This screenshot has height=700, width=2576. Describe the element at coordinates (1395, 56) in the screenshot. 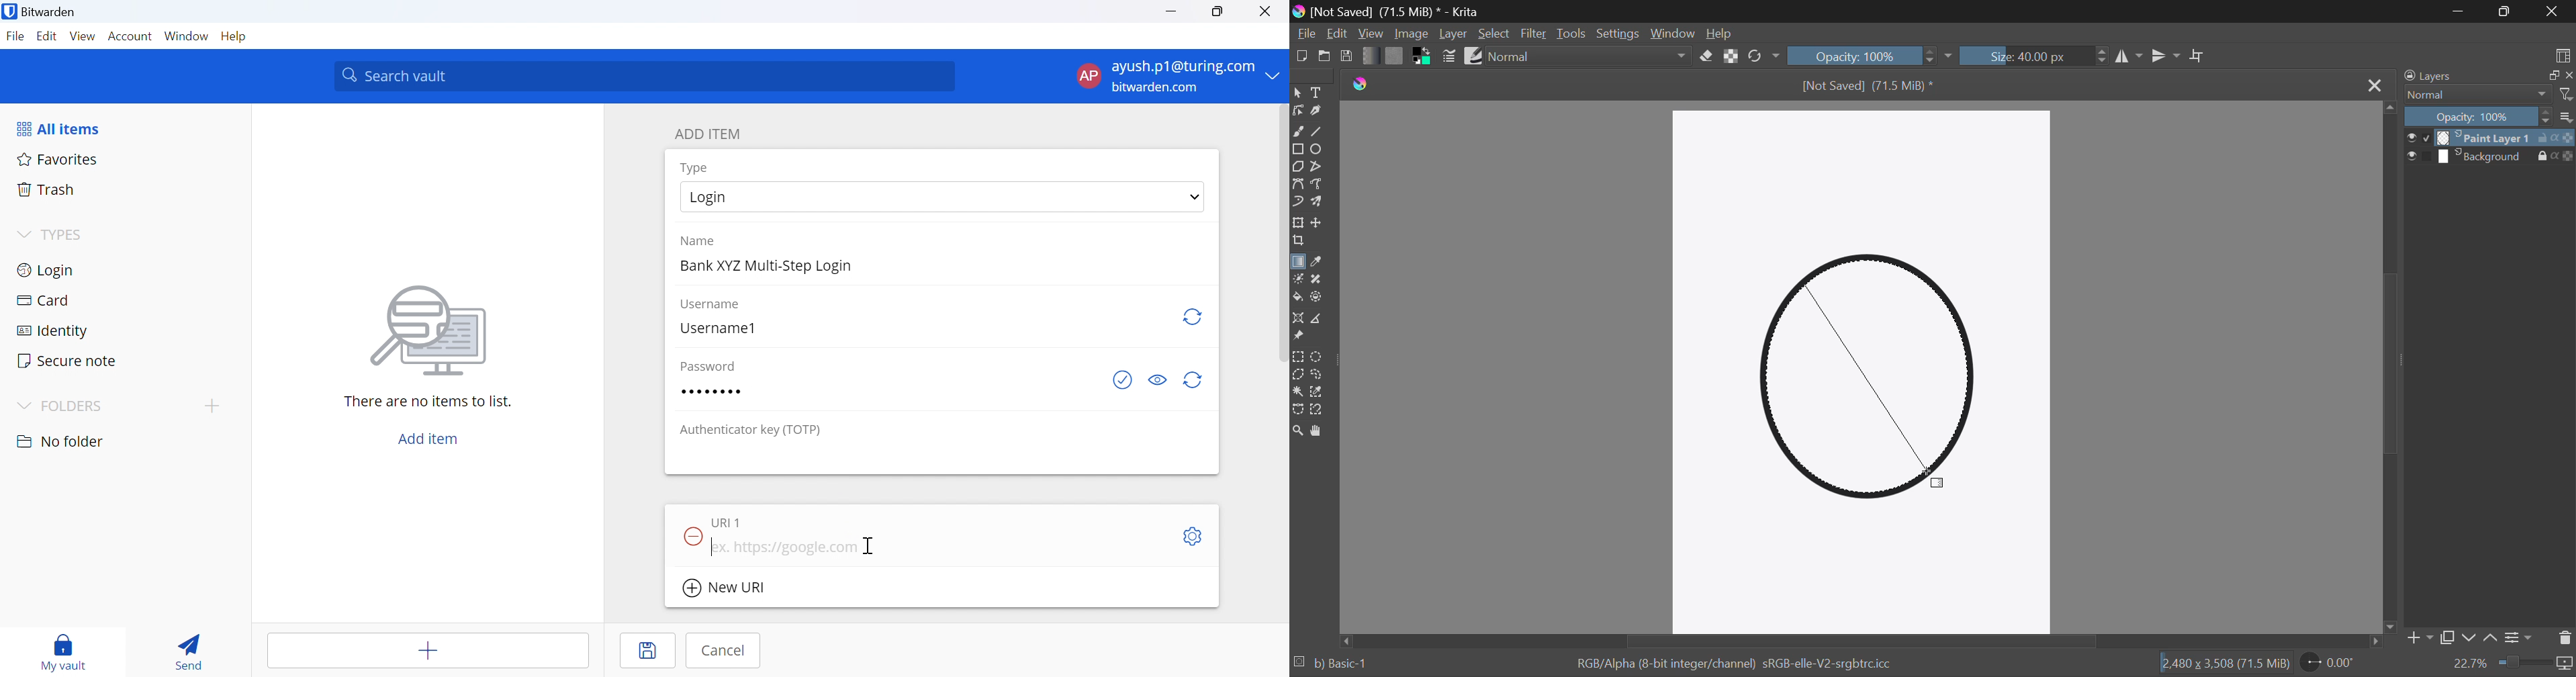

I see `Pattern` at that location.